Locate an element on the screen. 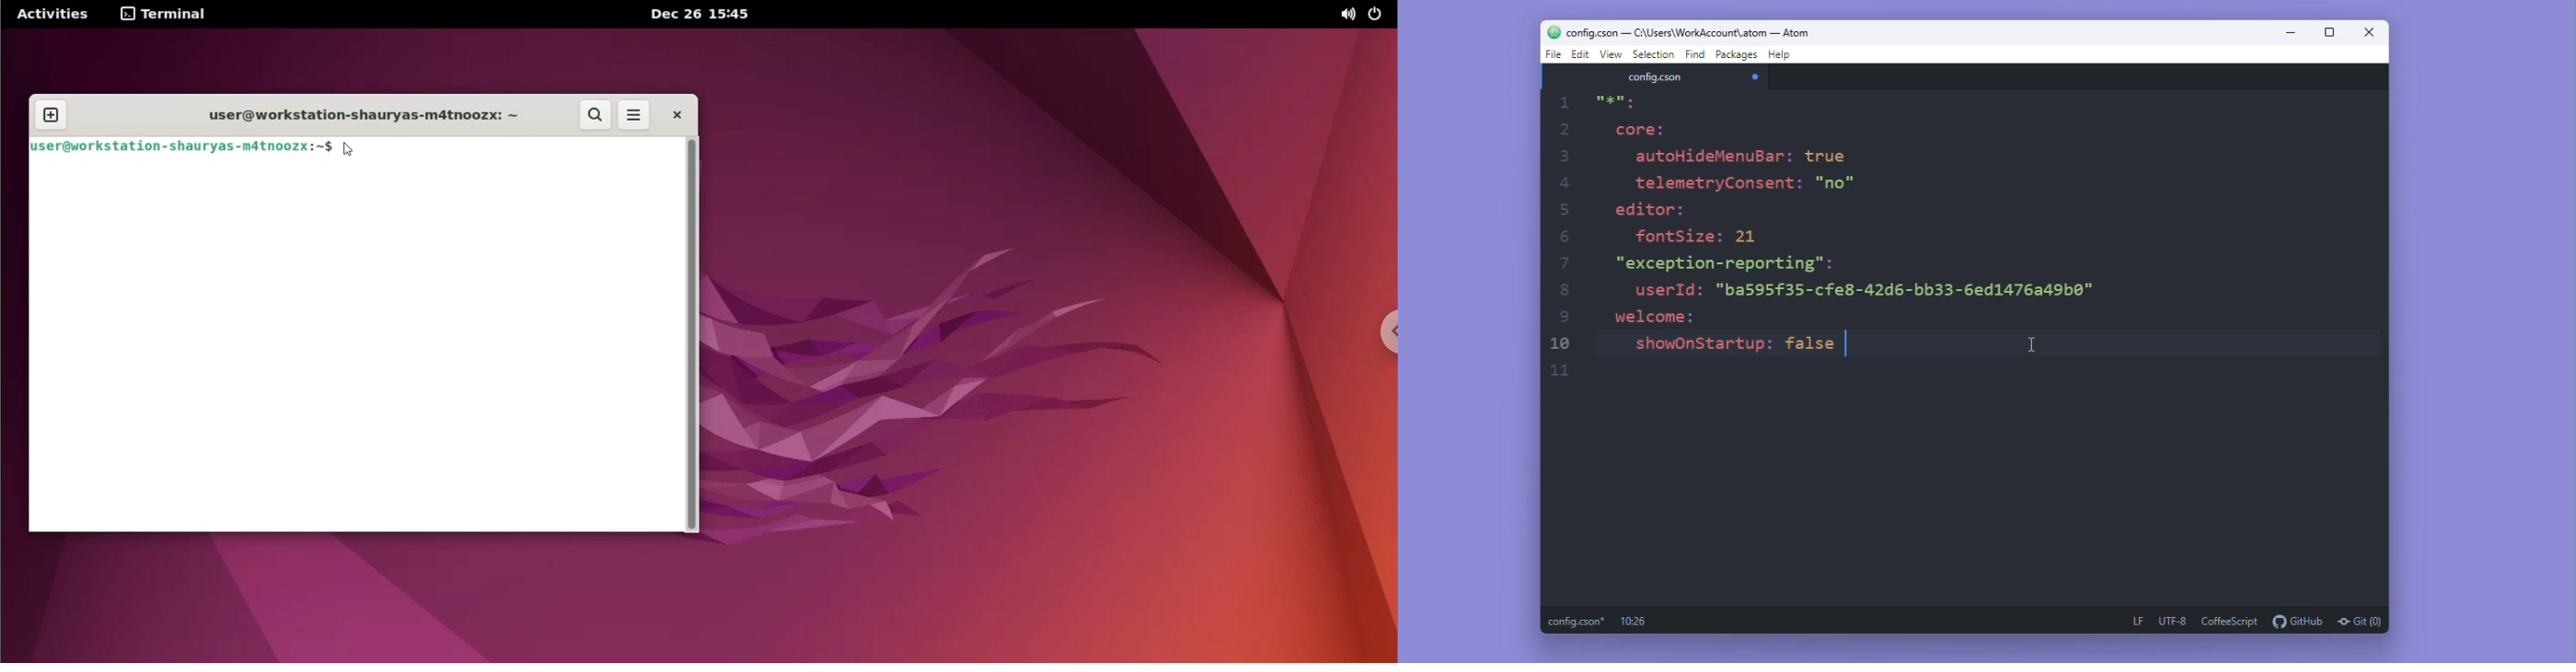 The image size is (2576, 672). coffeescript is located at coordinates (2231, 621).